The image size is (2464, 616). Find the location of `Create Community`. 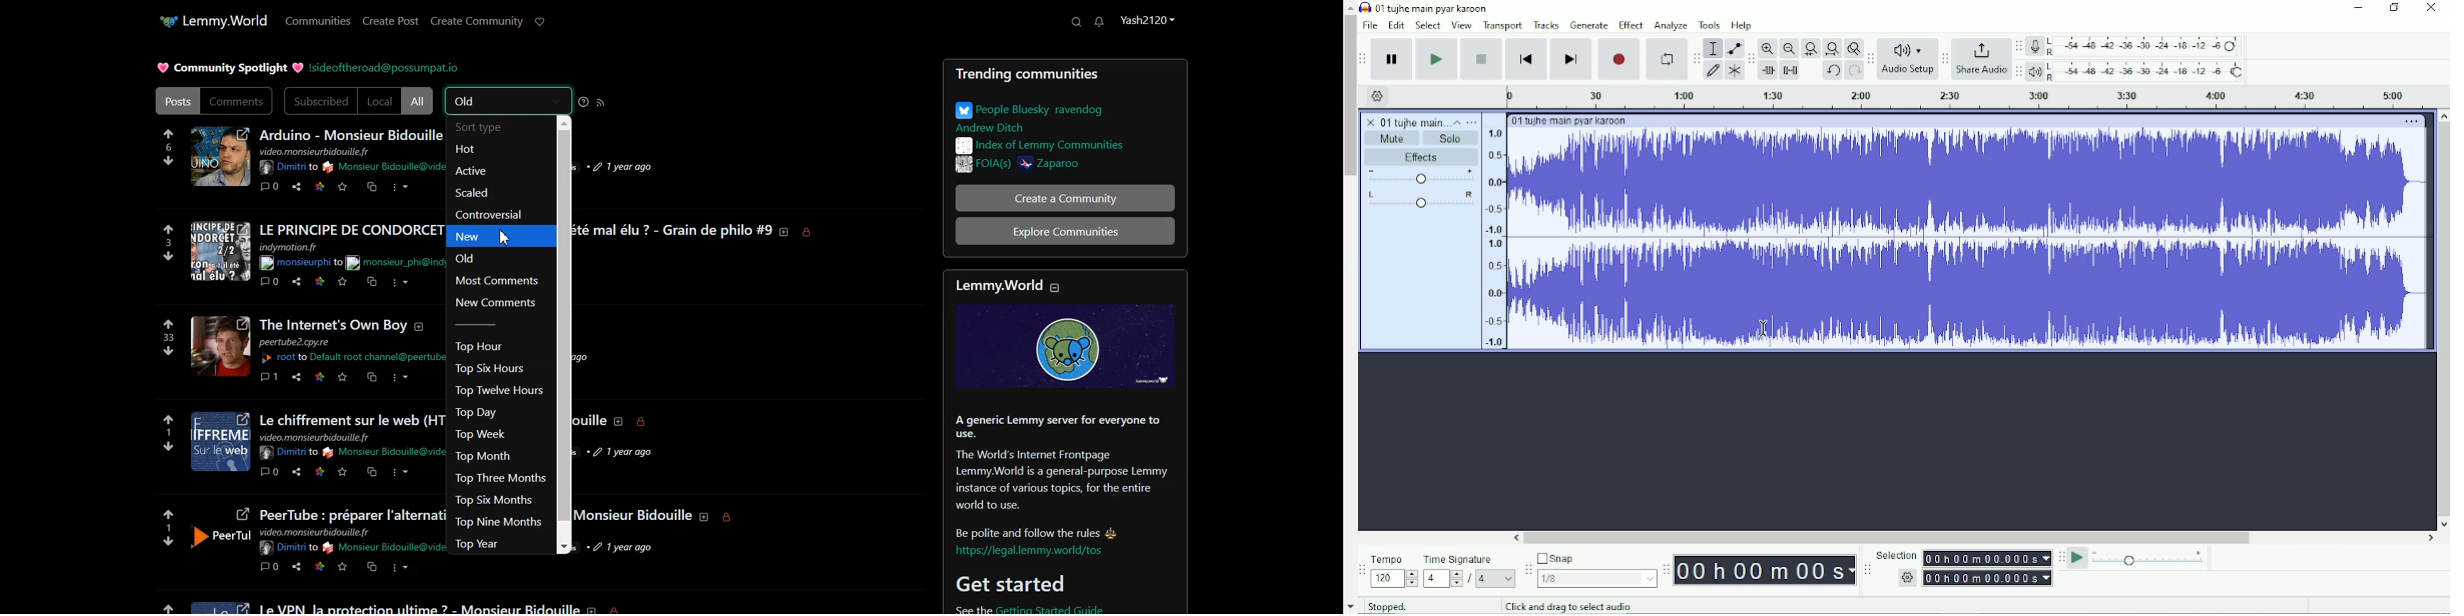

Create Community is located at coordinates (477, 23).